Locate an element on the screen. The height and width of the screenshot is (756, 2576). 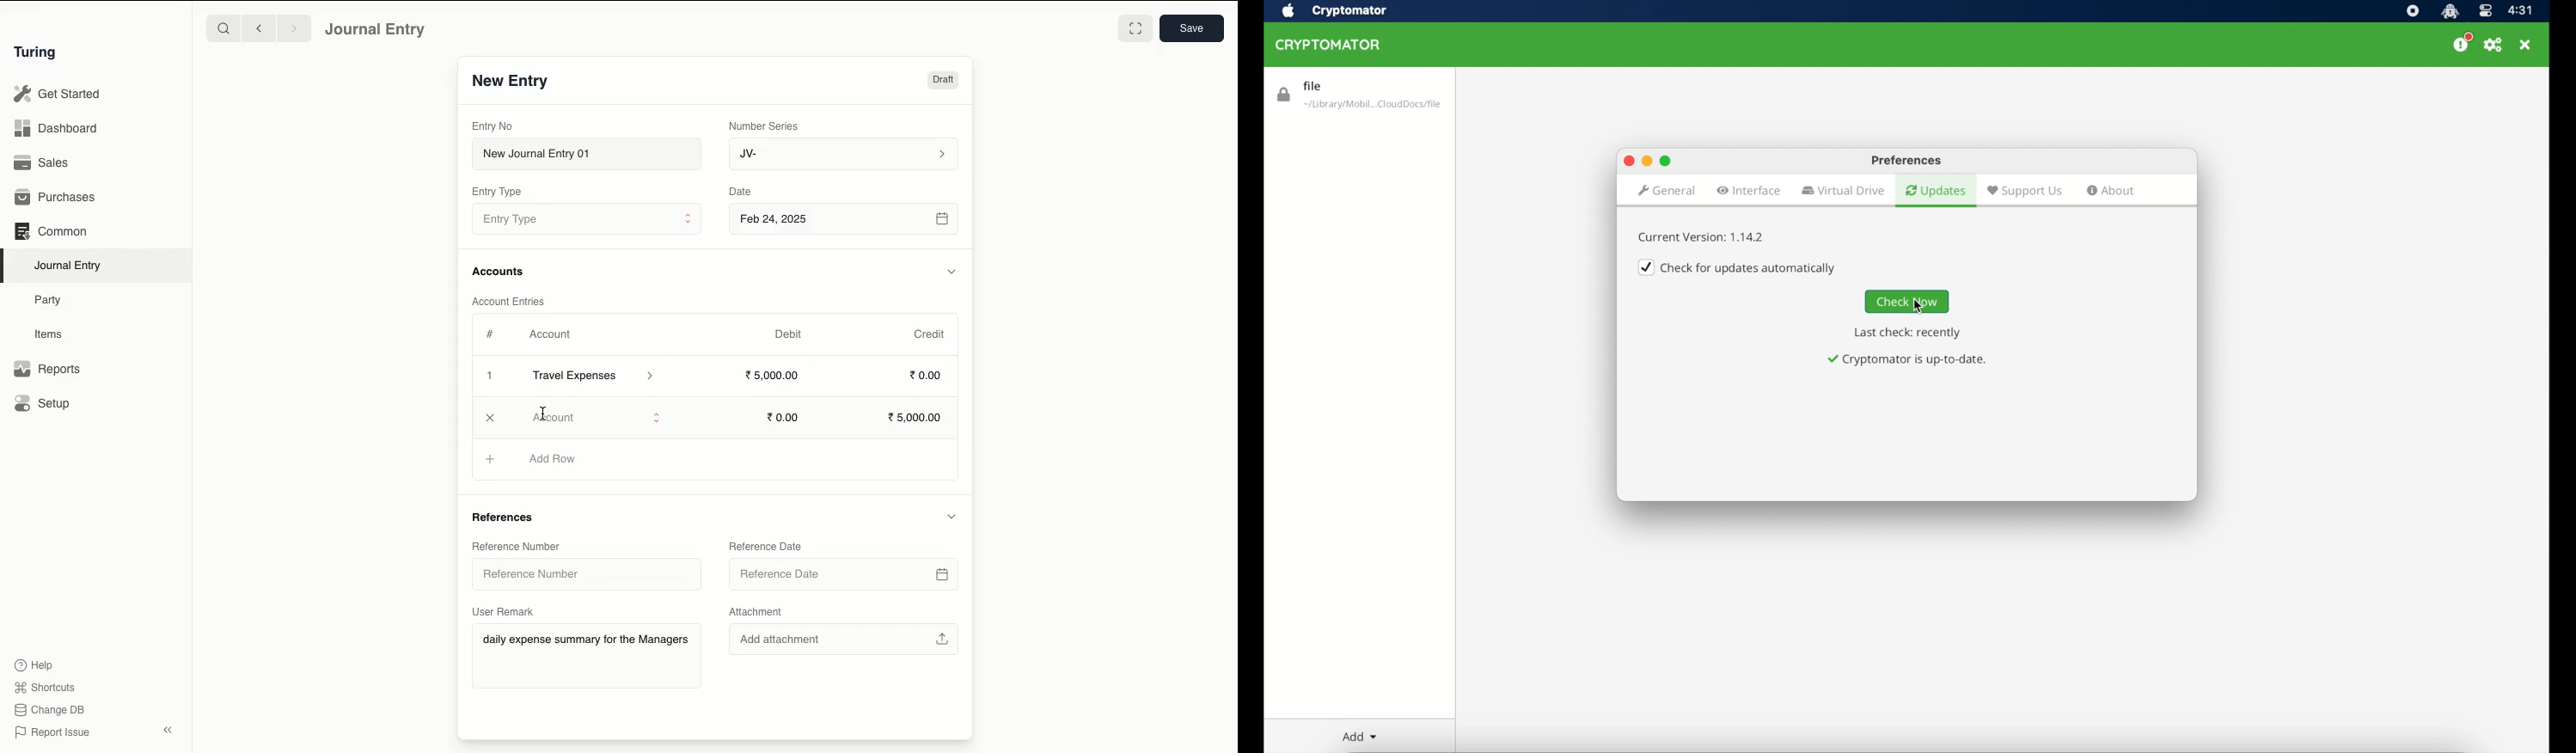
Debit is located at coordinates (788, 334).